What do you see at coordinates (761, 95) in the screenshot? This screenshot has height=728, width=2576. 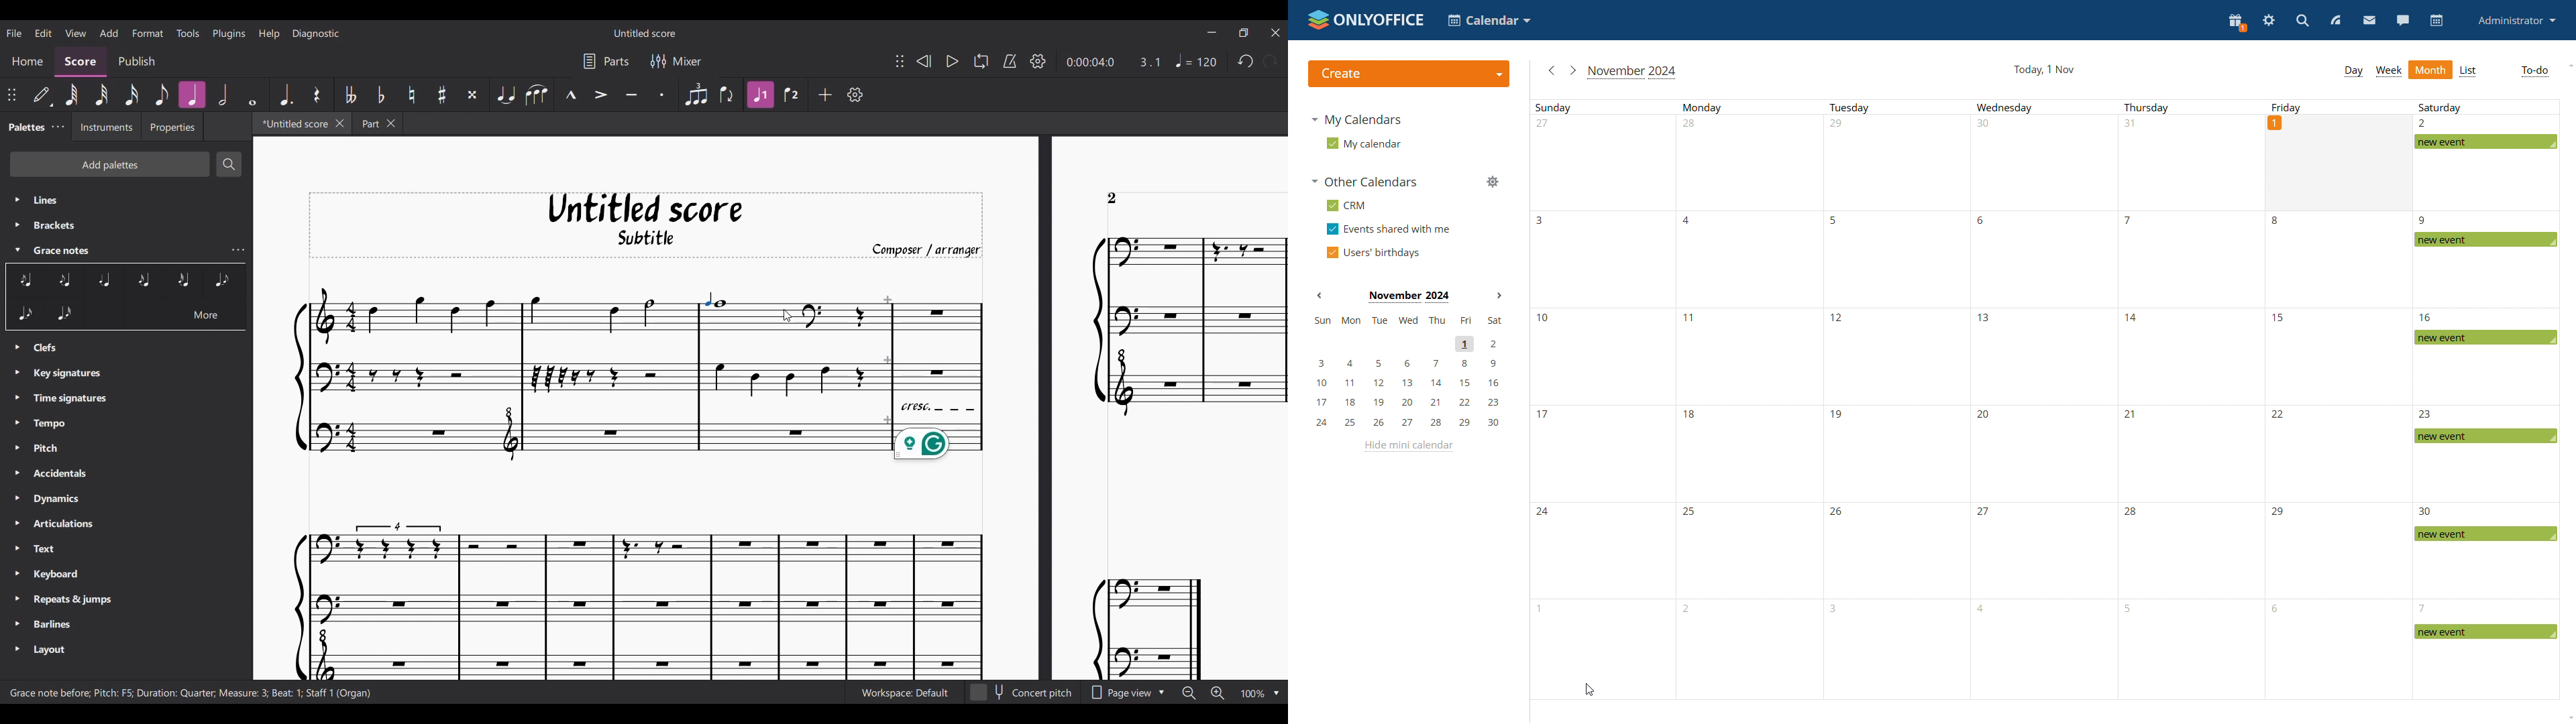 I see `Highlighted after addition of grace note` at bounding box center [761, 95].